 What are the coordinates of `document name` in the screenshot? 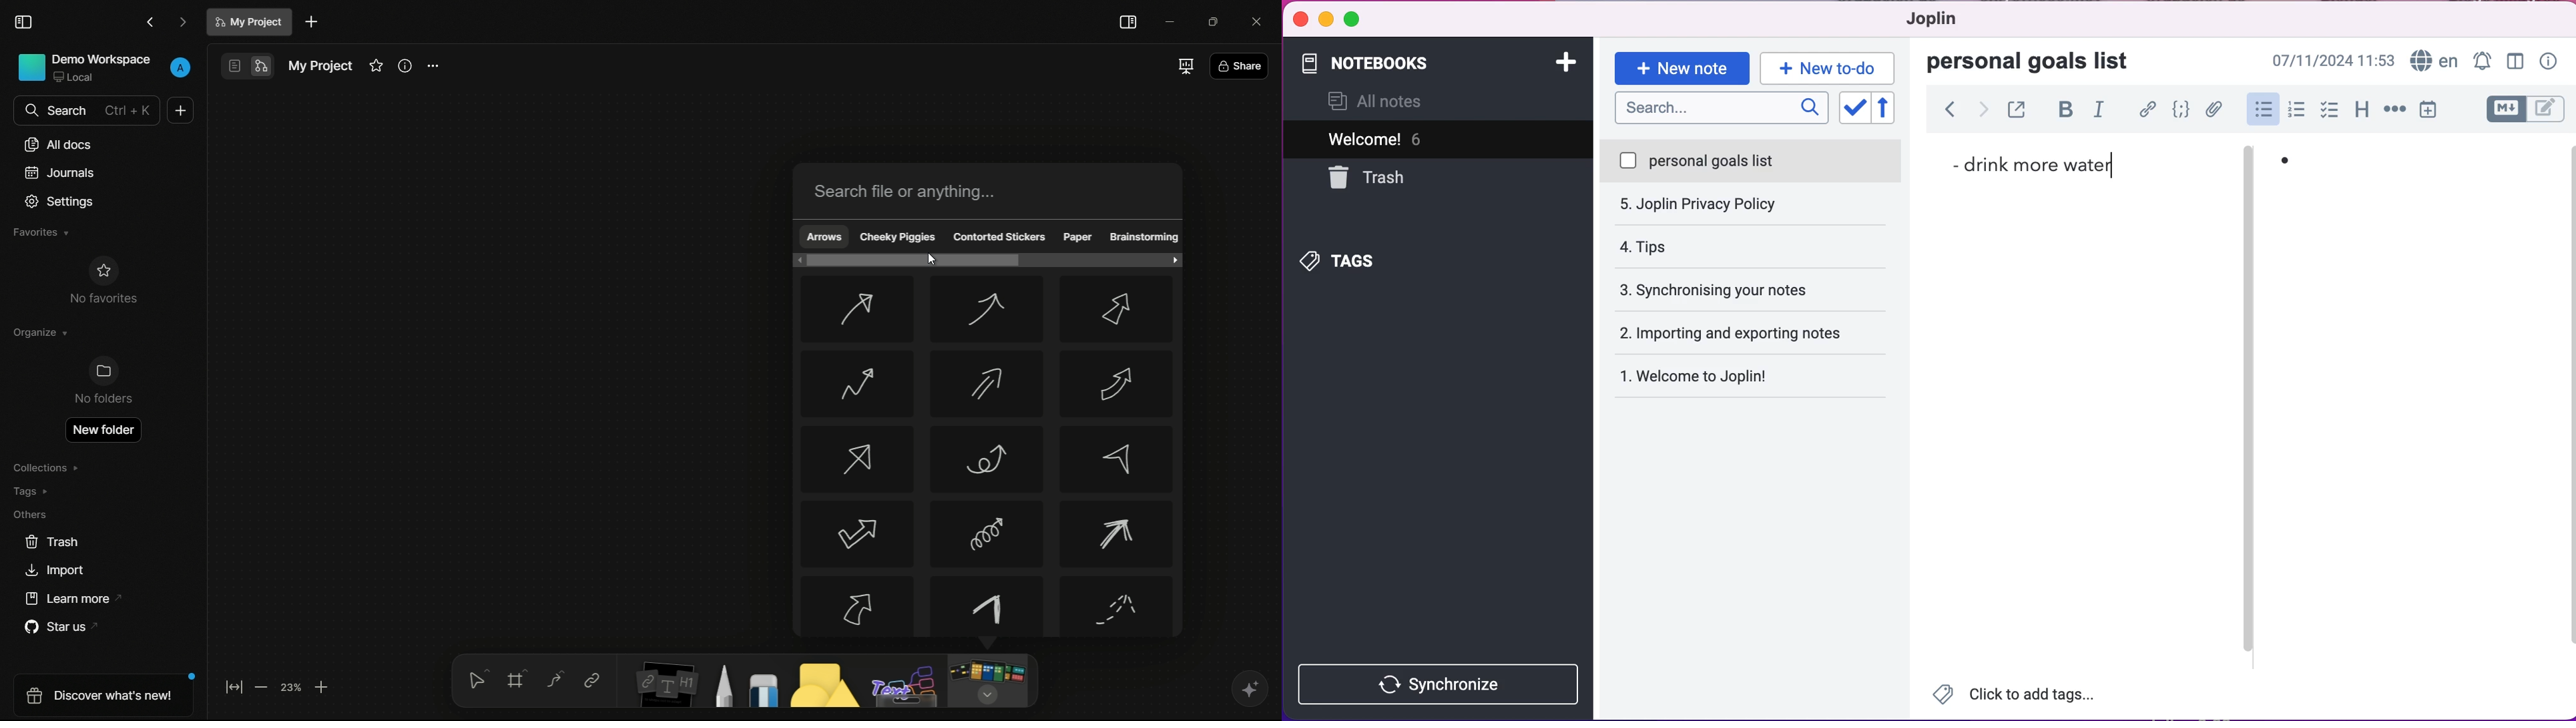 It's located at (319, 66).